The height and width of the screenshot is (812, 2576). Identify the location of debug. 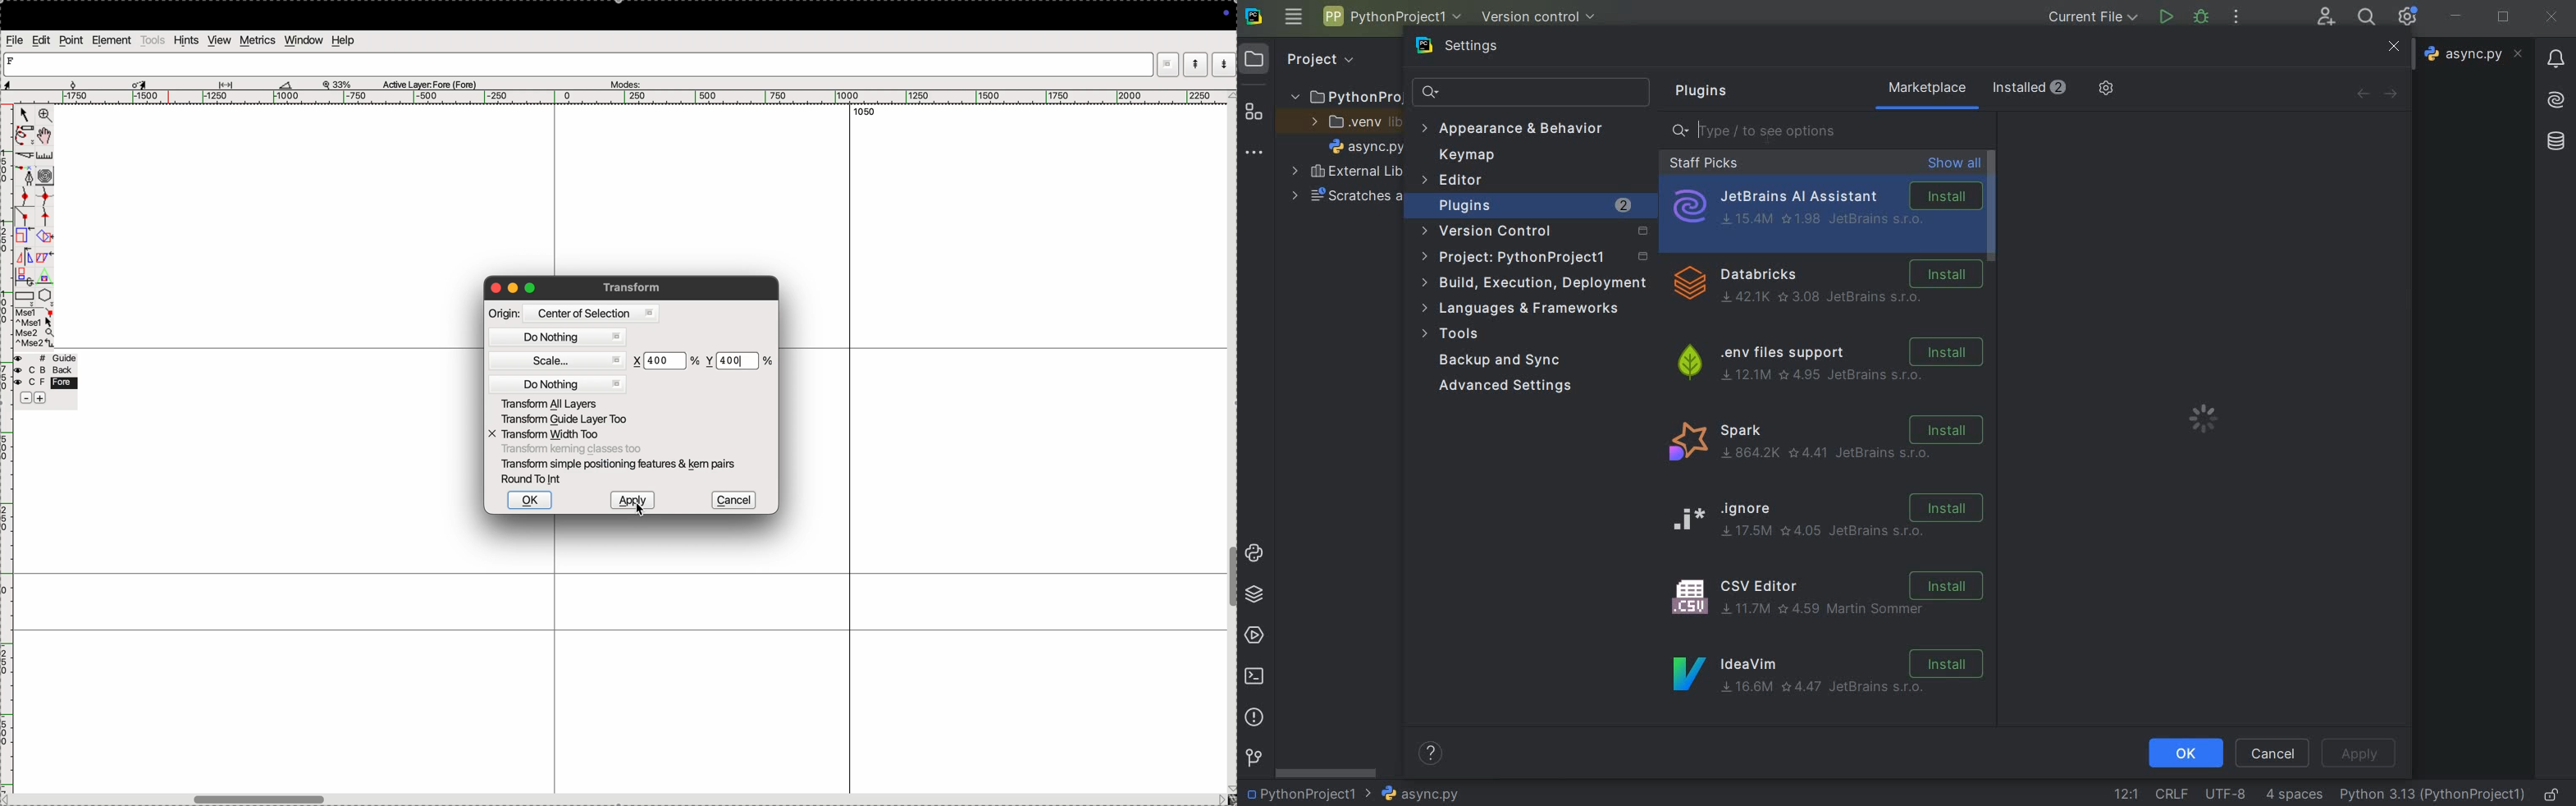
(2203, 19).